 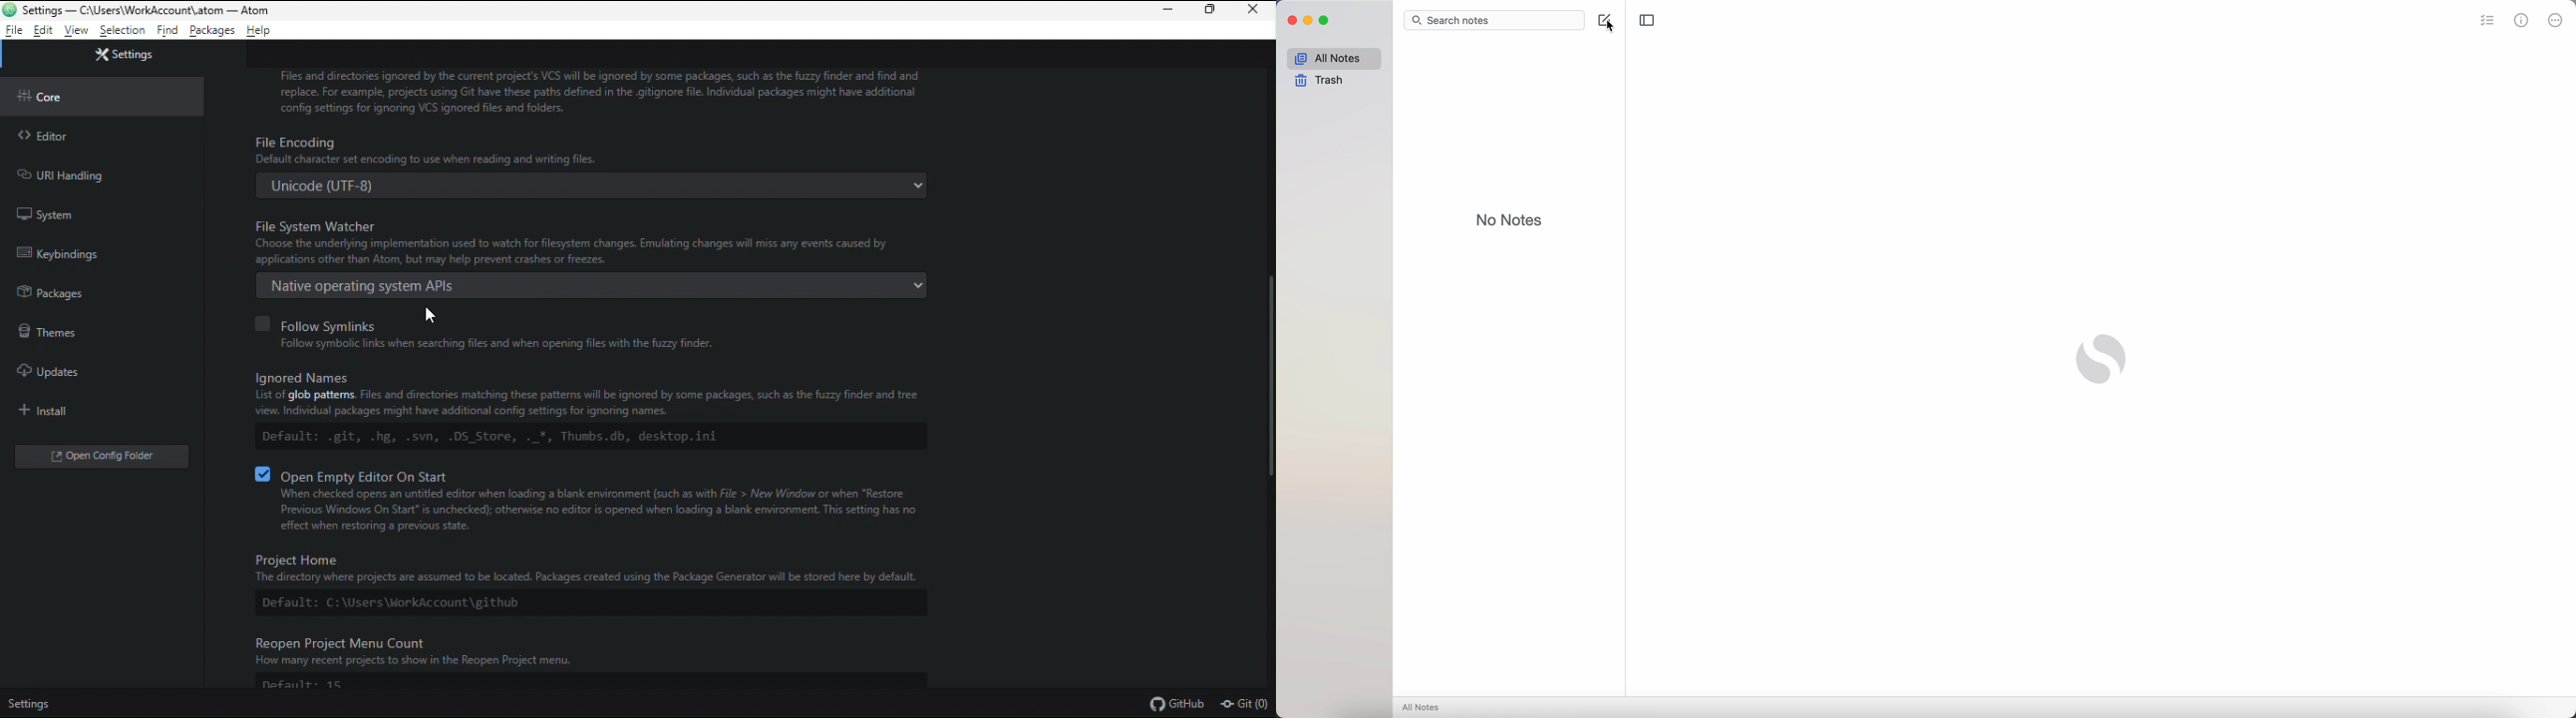 What do you see at coordinates (14, 31) in the screenshot?
I see `File` at bounding box center [14, 31].